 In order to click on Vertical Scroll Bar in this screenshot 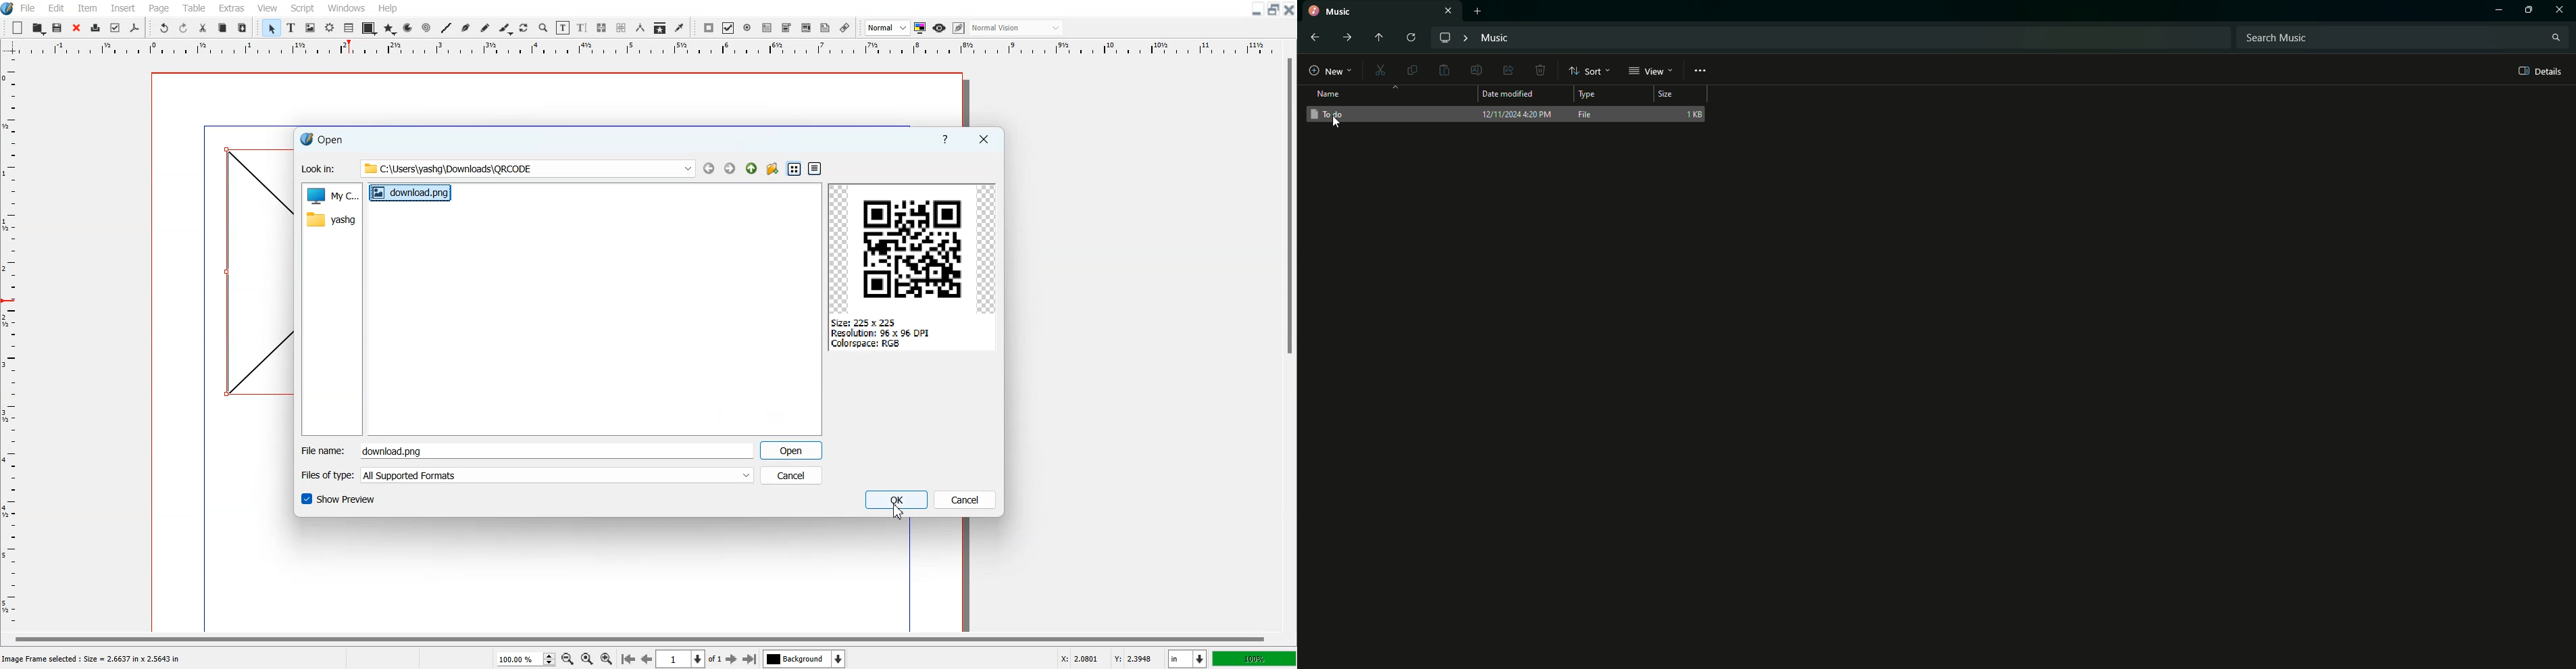, I will do `click(1288, 342)`.